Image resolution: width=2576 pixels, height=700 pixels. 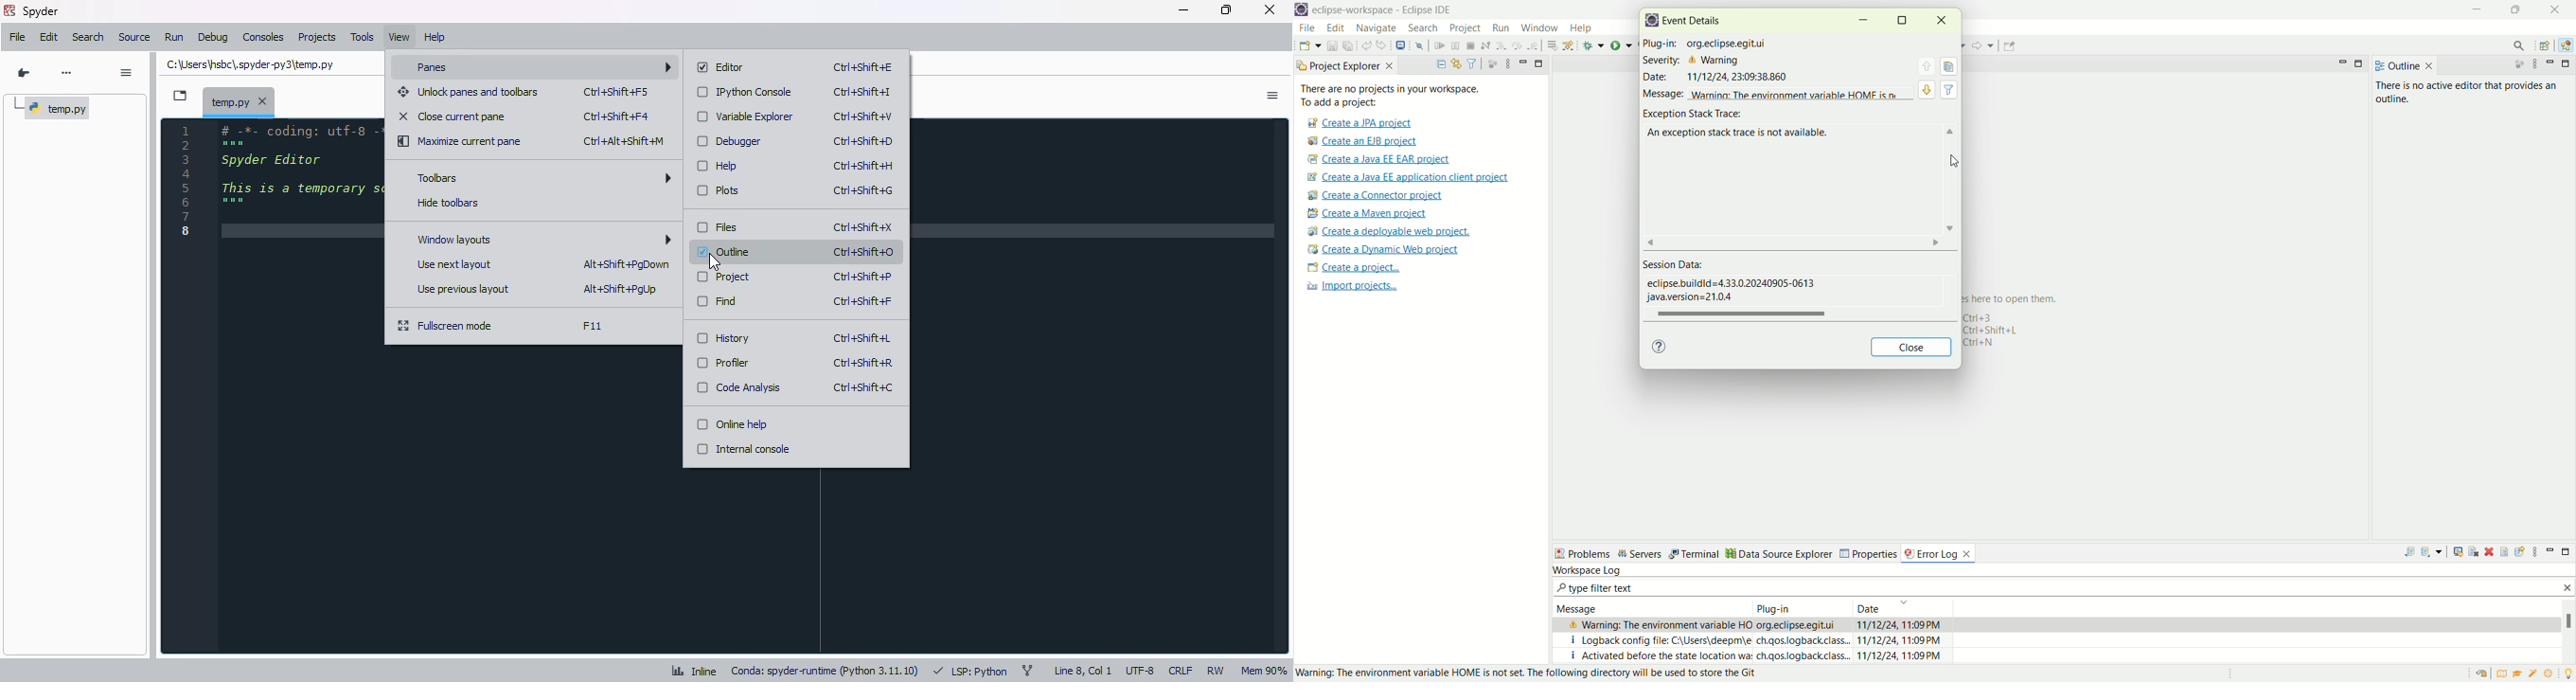 What do you see at coordinates (970, 672) in the screenshot?
I see `LSP: Python` at bounding box center [970, 672].